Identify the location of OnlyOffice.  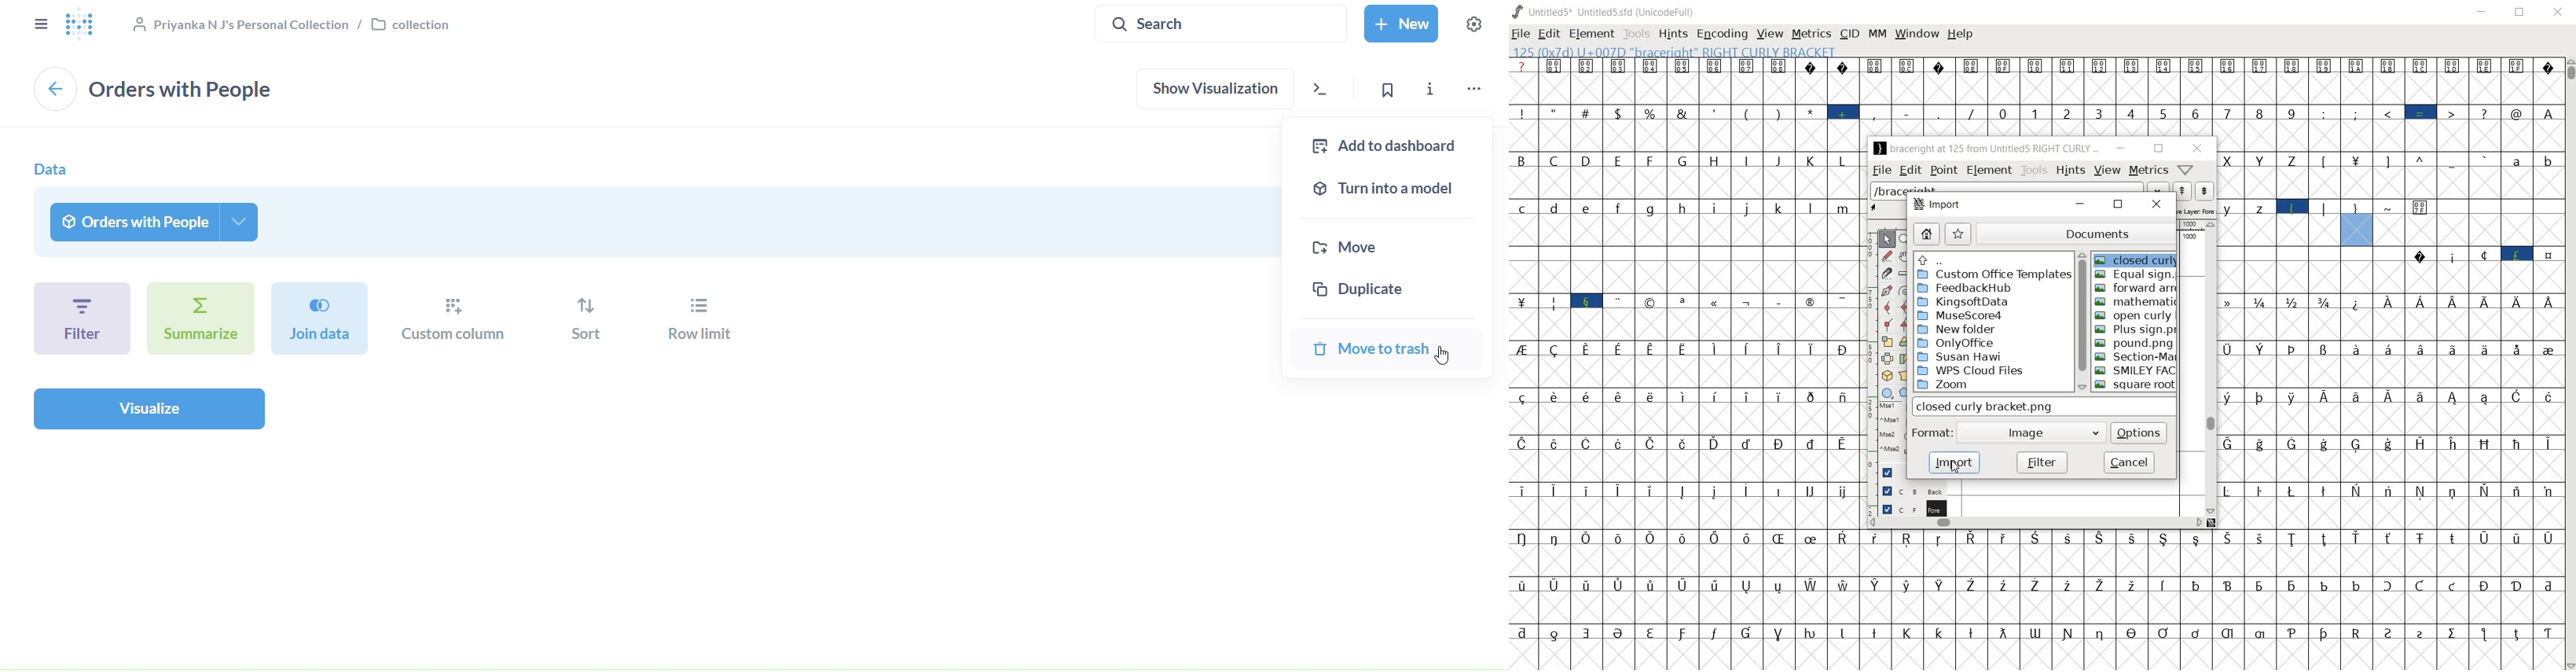
(1956, 344).